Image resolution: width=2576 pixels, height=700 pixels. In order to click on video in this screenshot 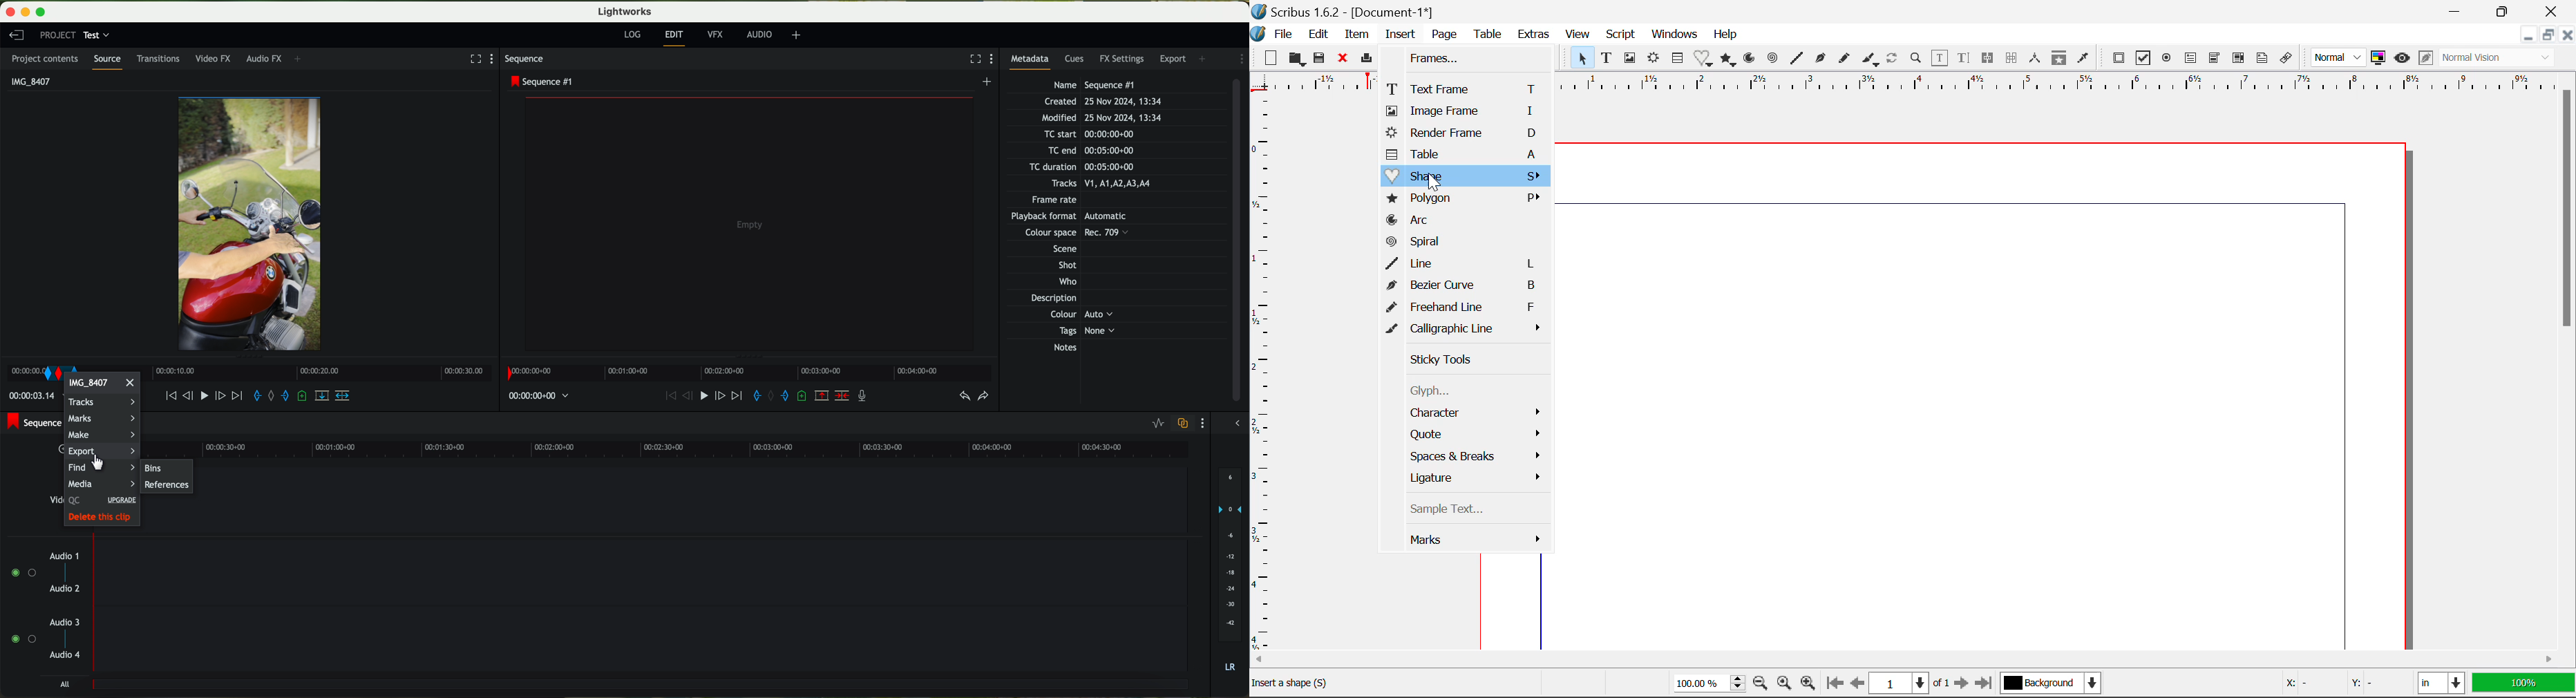, I will do `click(251, 224)`.